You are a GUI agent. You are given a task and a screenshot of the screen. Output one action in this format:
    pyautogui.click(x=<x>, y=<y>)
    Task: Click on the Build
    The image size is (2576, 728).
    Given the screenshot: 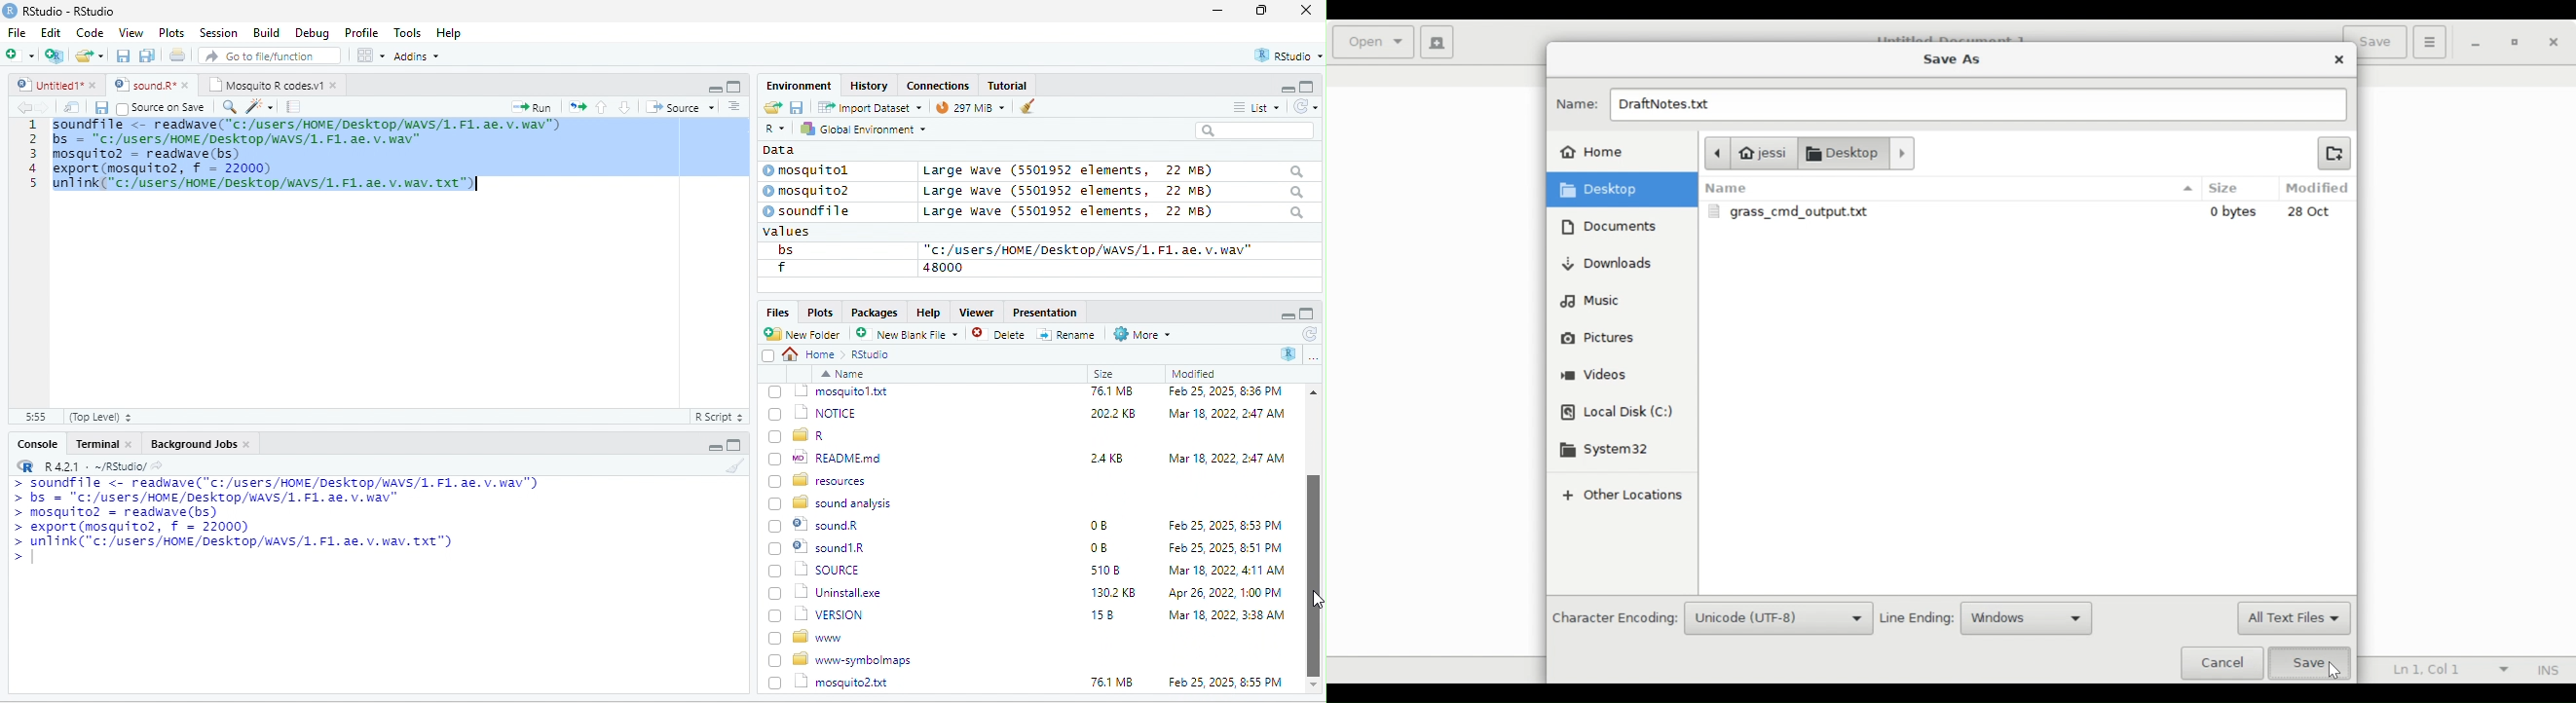 What is the action you would take?
    pyautogui.click(x=267, y=32)
    